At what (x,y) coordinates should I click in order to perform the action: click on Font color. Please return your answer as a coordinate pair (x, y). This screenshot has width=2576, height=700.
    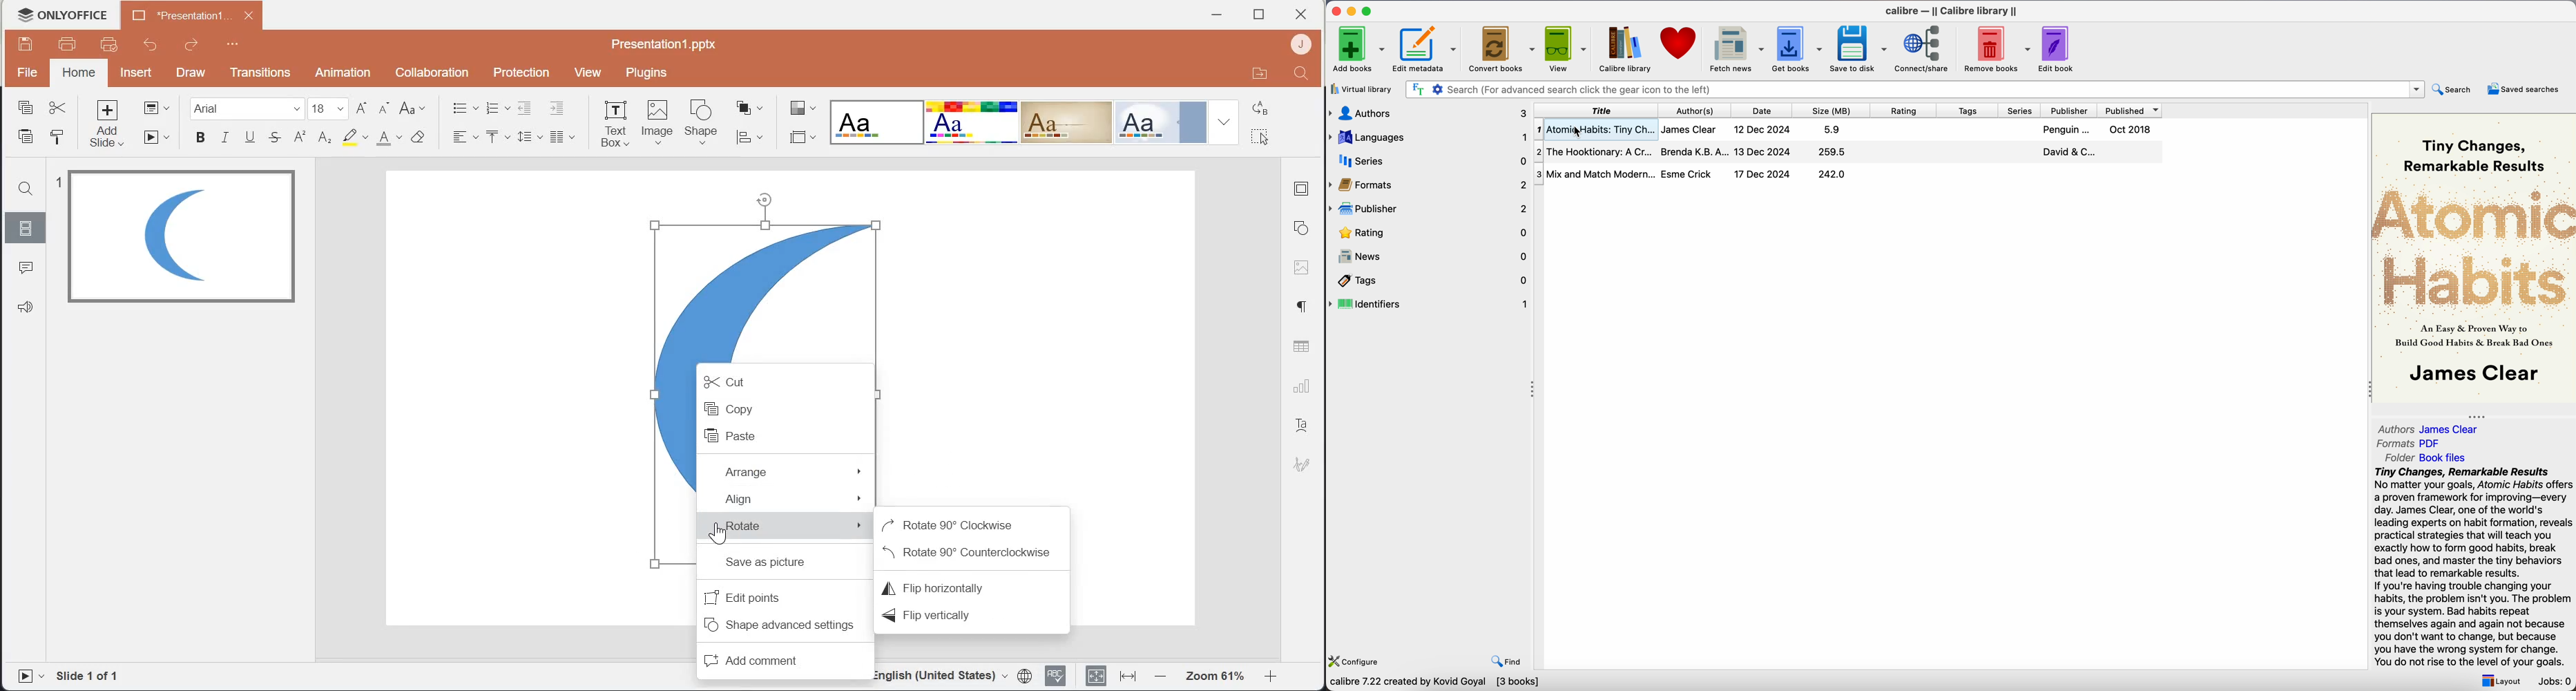
    Looking at the image, I should click on (390, 137).